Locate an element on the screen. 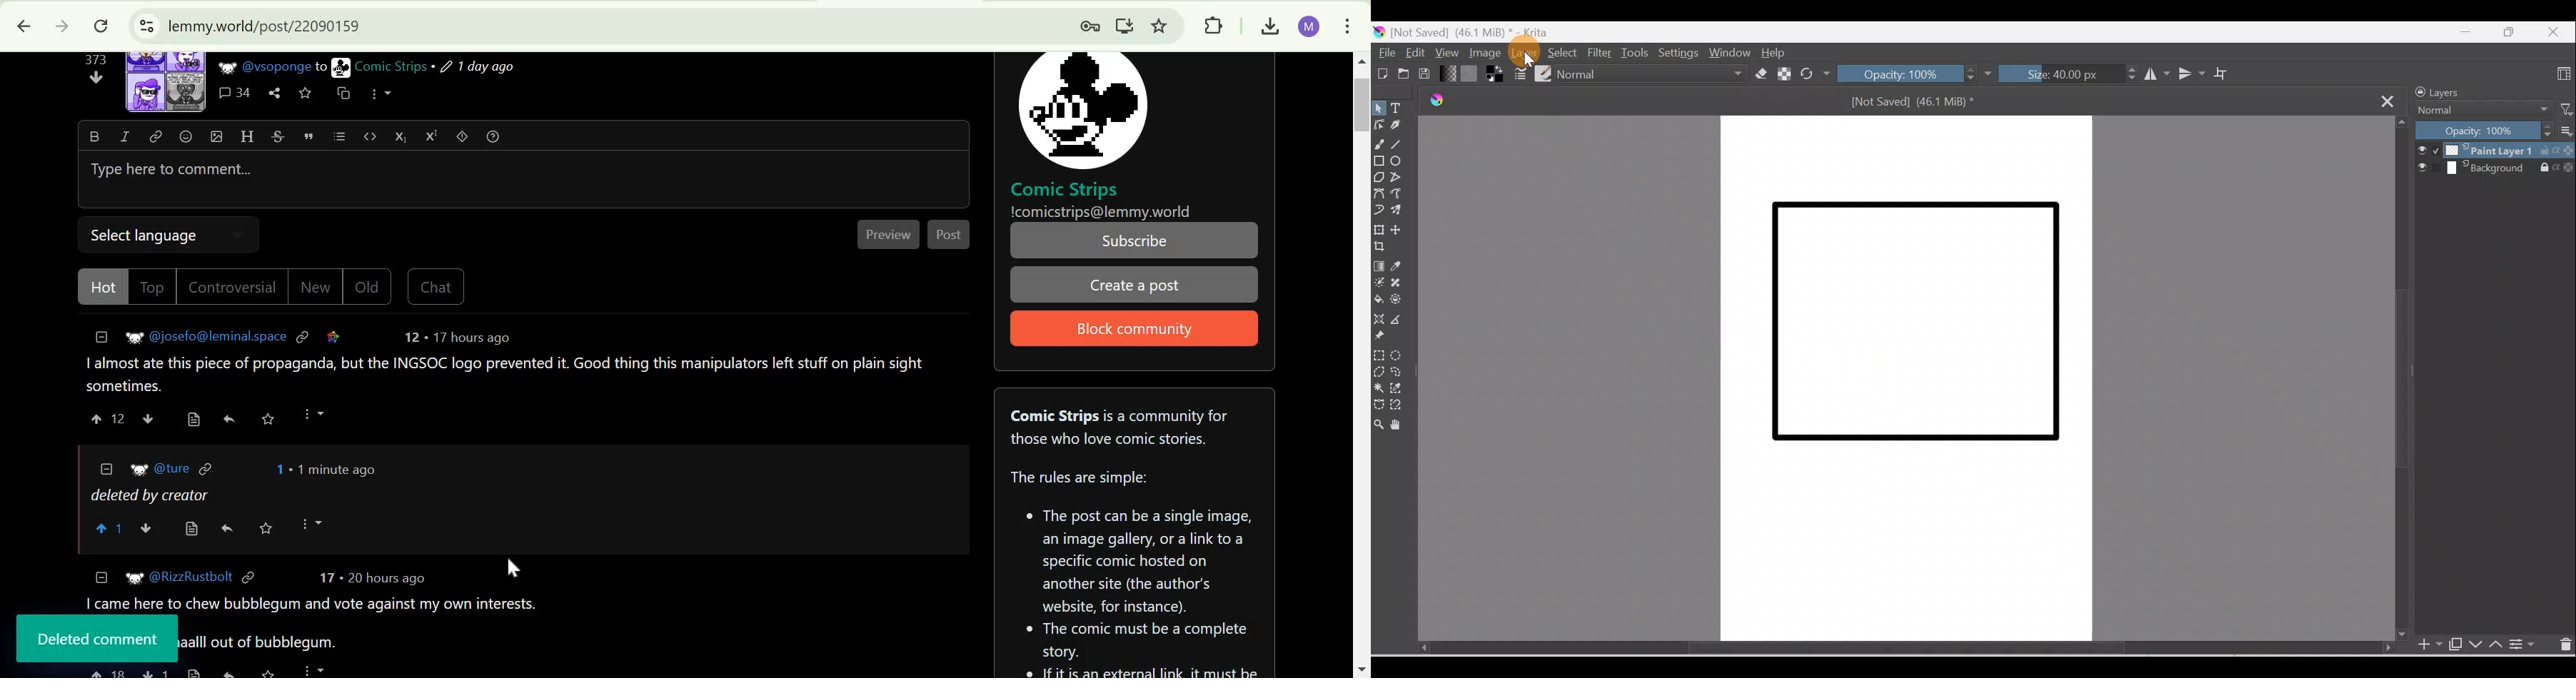  vertical scroll bar is located at coordinates (1355, 104).